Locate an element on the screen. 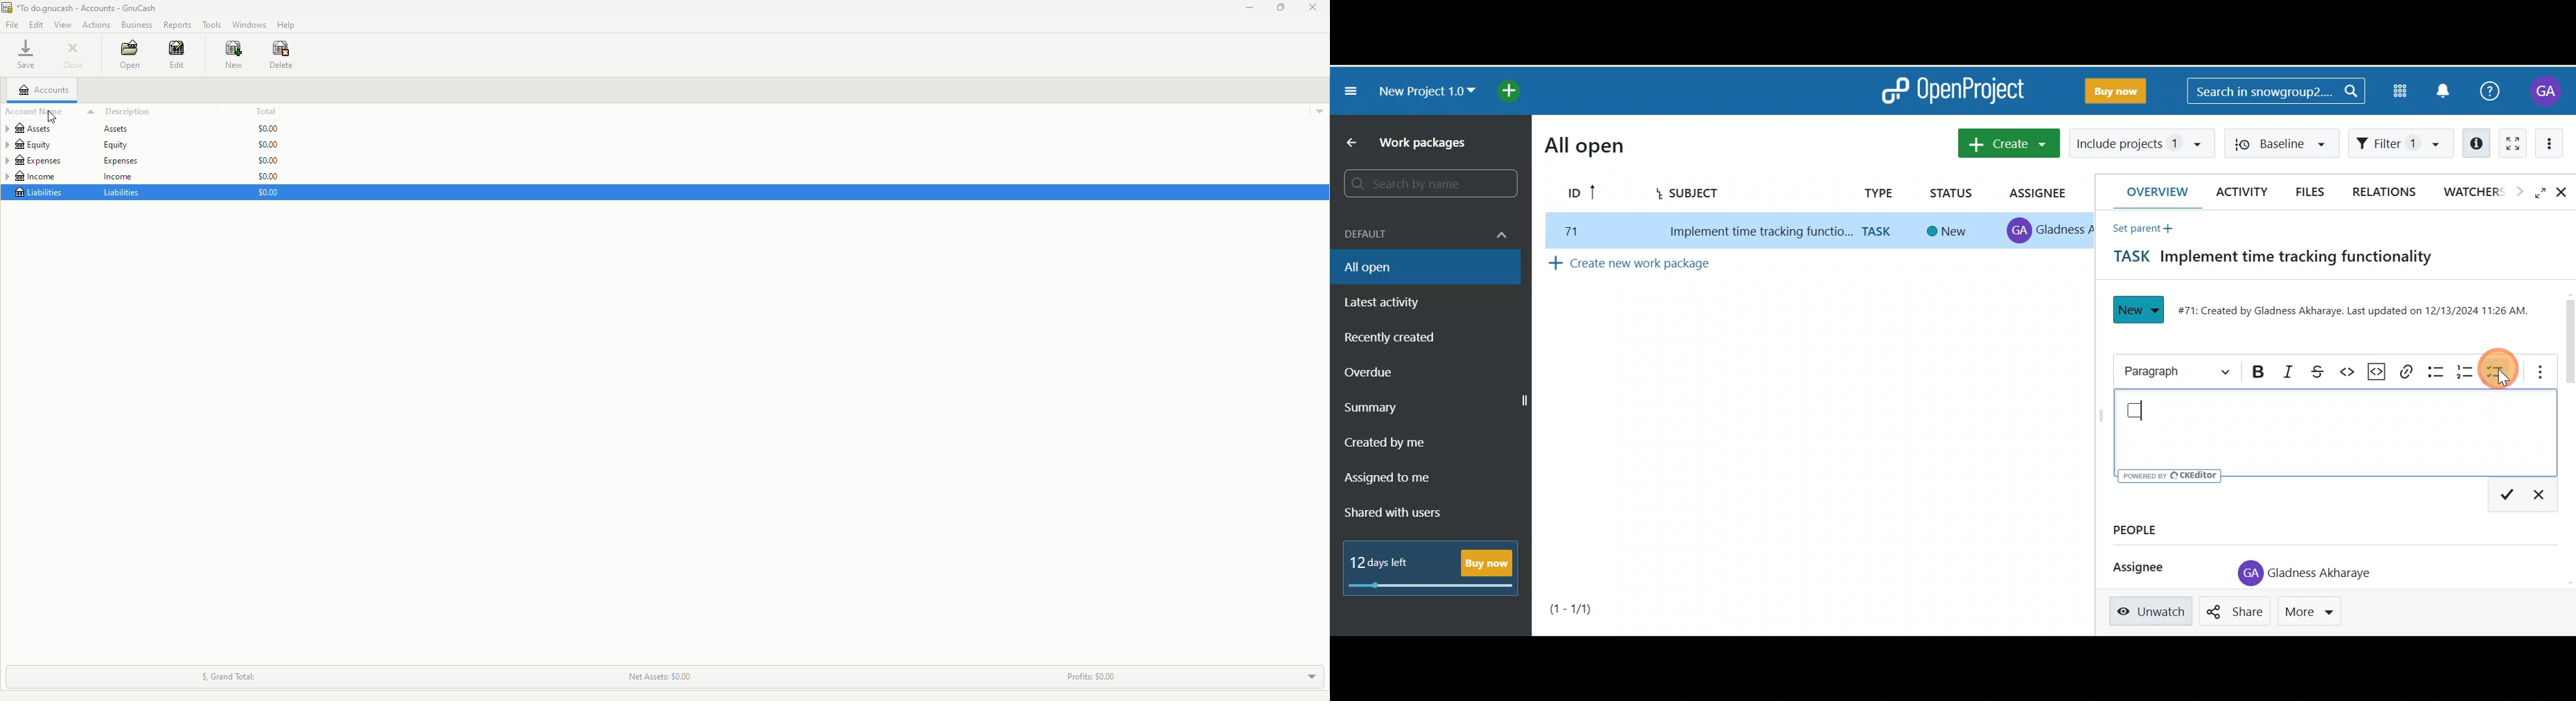 This screenshot has width=2576, height=728. Page number is located at coordinates (1591, 608).